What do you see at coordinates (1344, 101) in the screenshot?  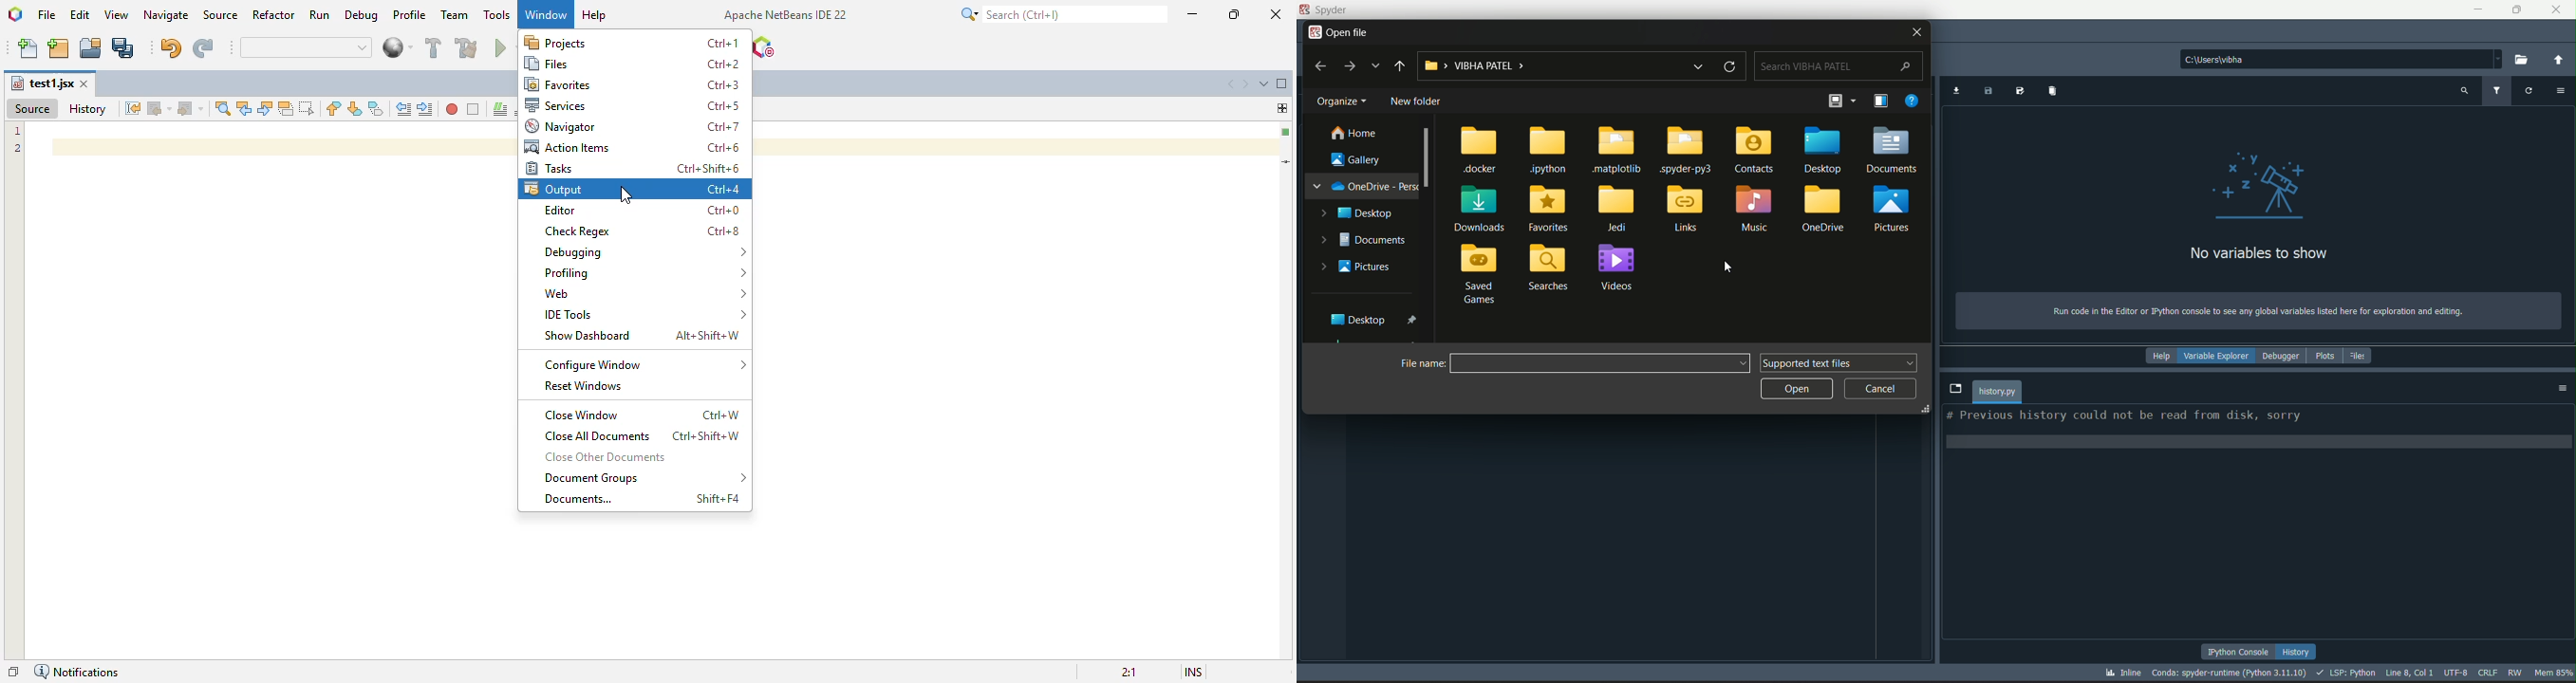 I see `organize` at bounding box center [1344, 101].